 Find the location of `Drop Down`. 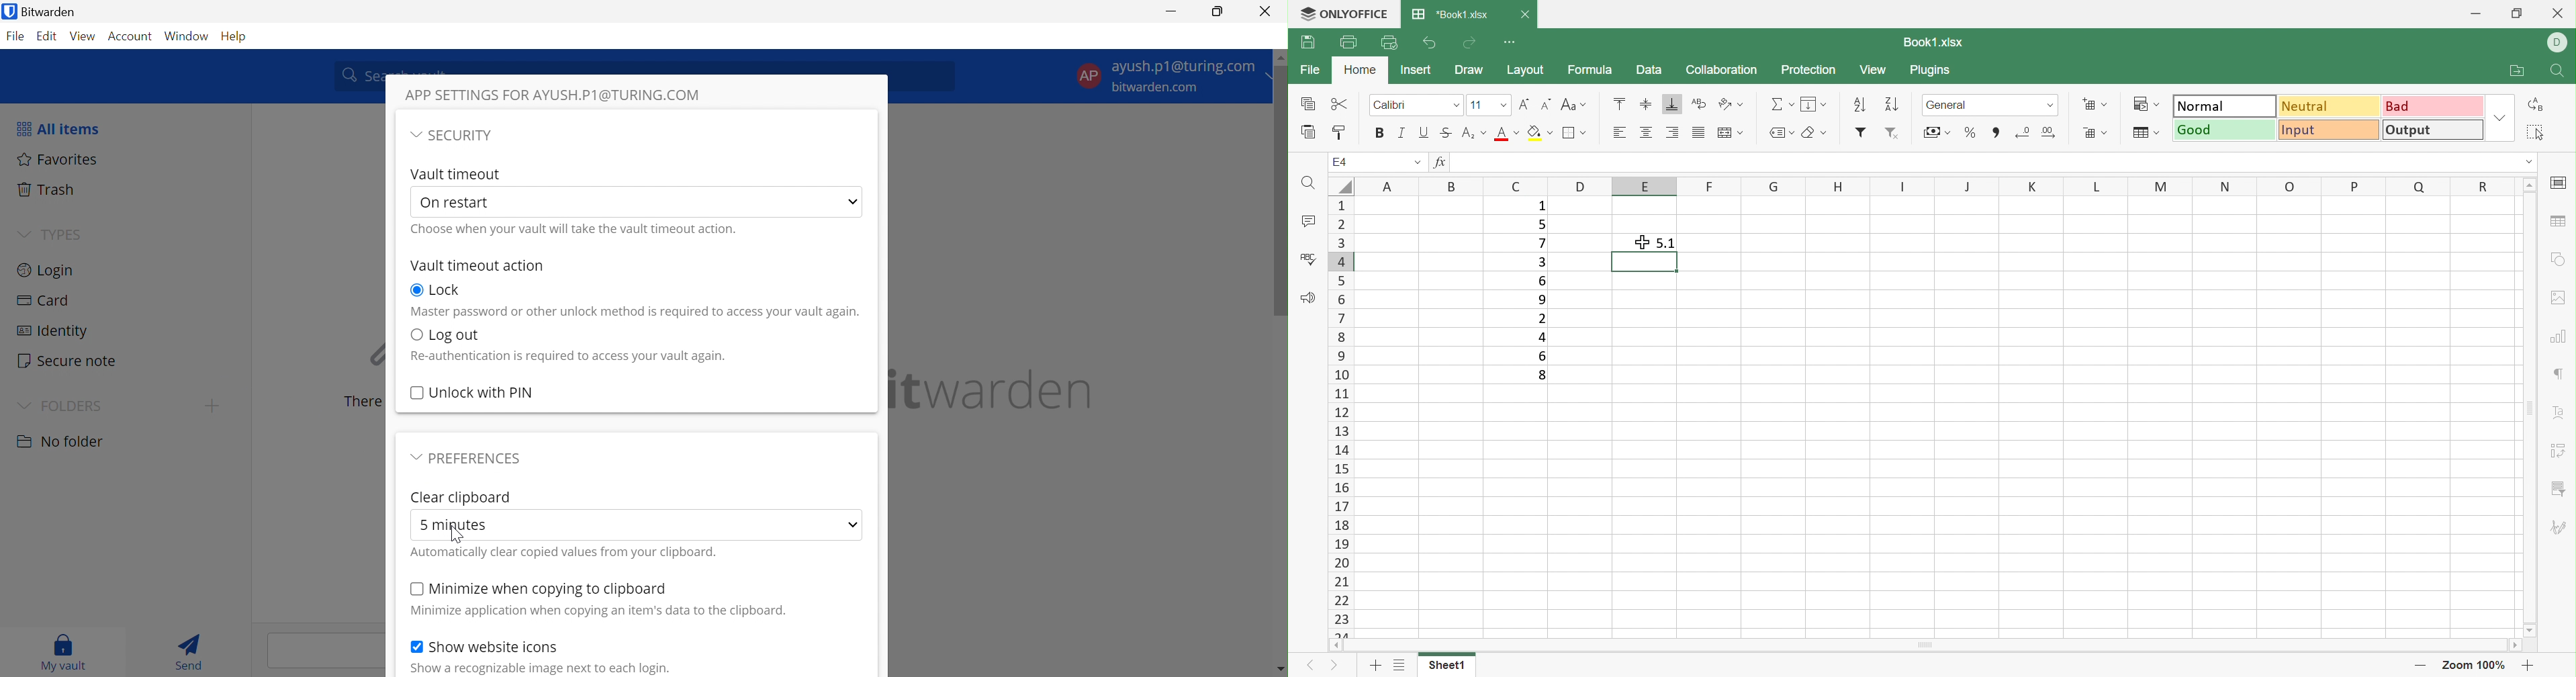

Drop Down is located at coordinates (1501, 105).